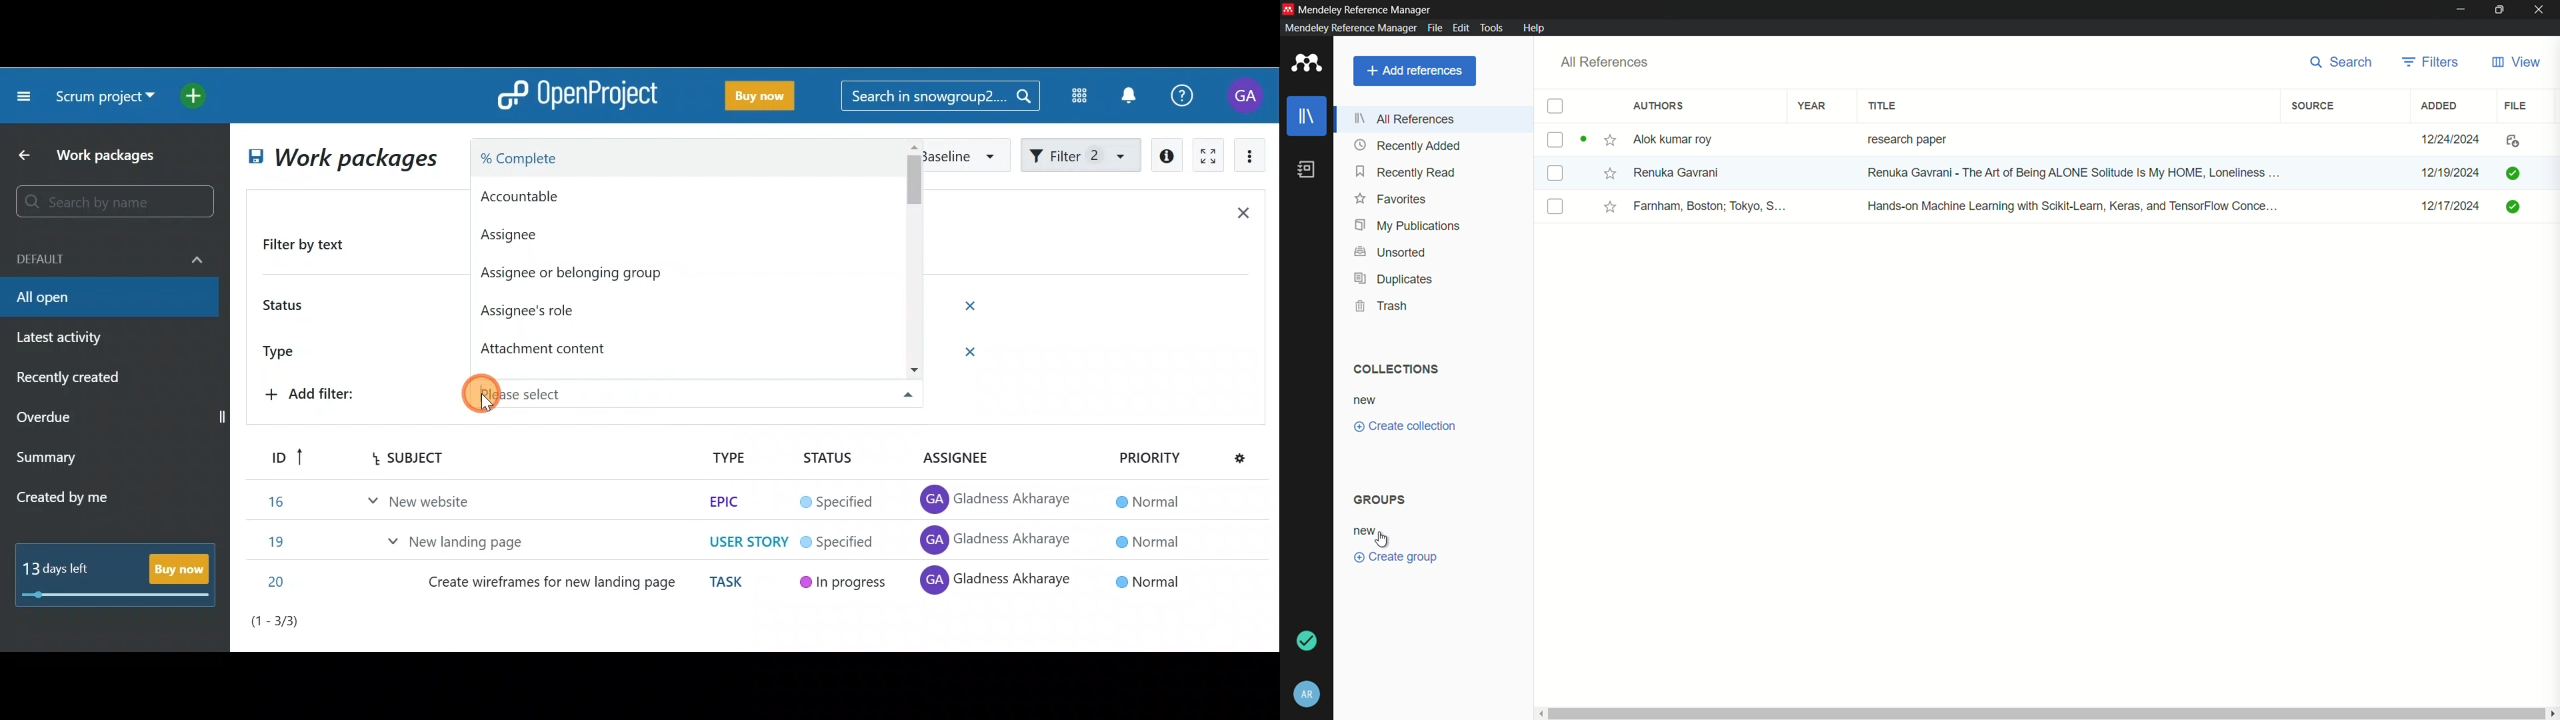 The image size is (2576, 728). I want to click on year, so click(1812, 105).